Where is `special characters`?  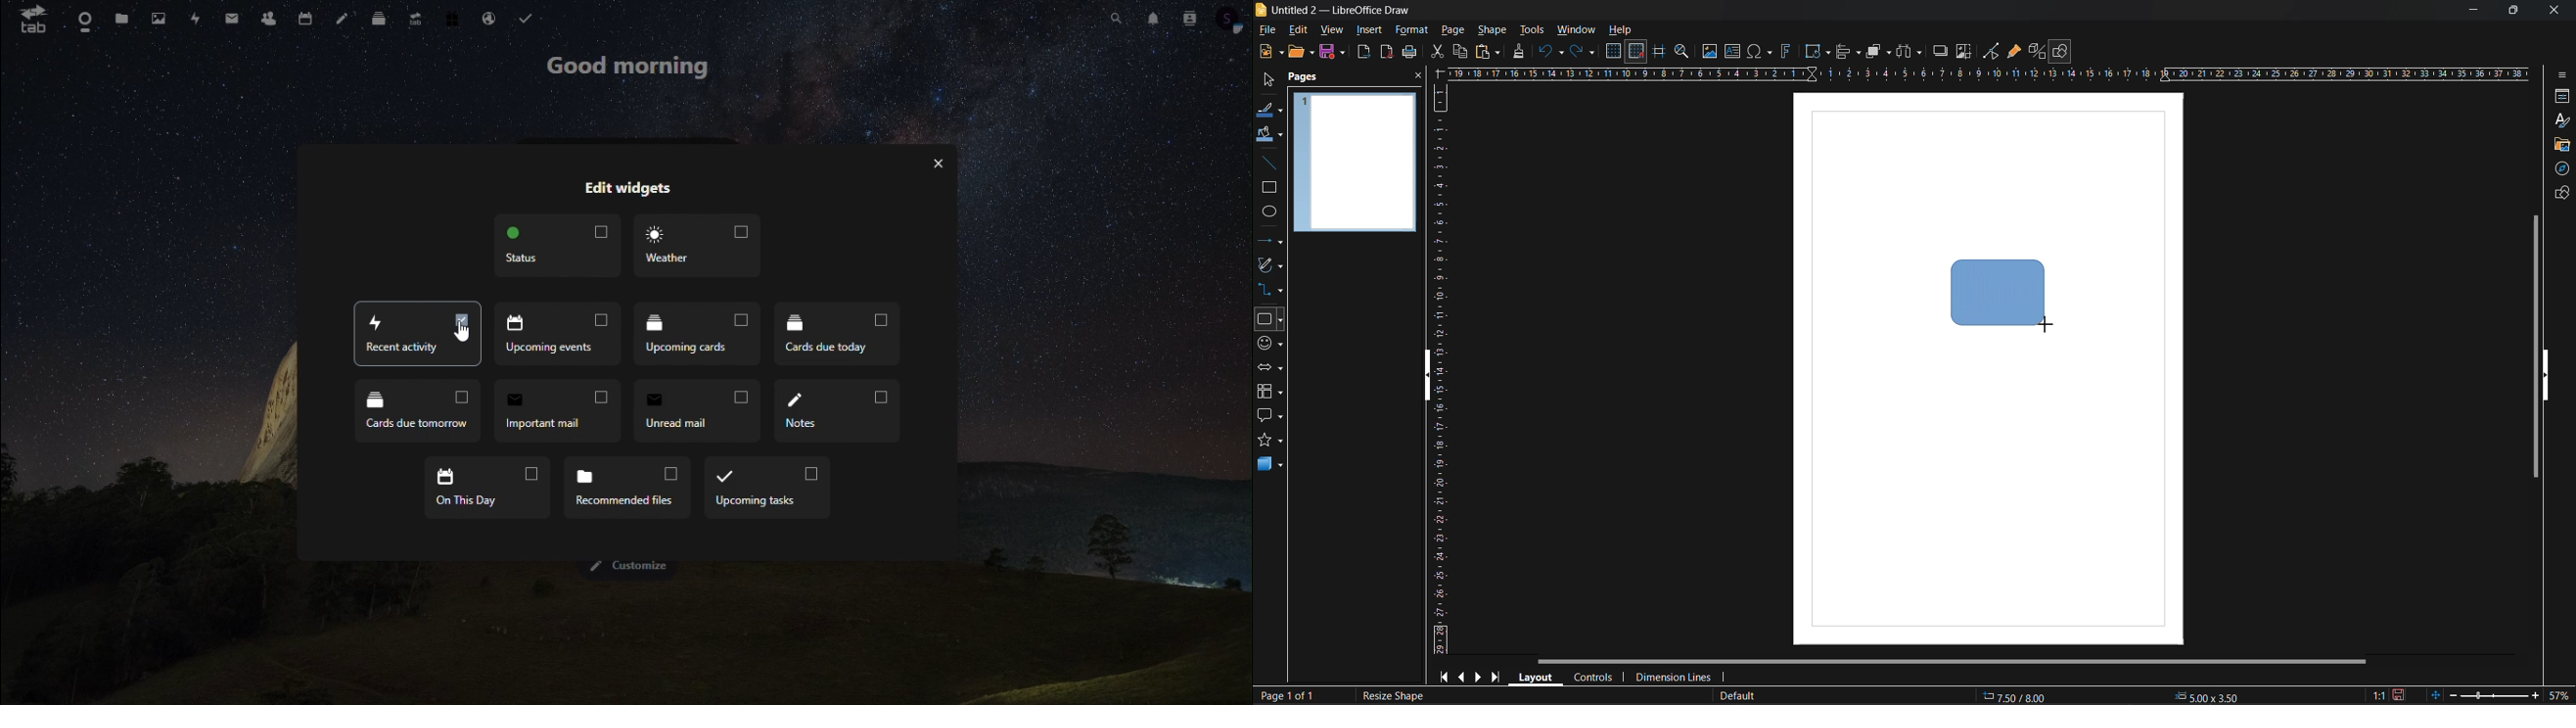
special characters is located at coordinates (1761, 52).